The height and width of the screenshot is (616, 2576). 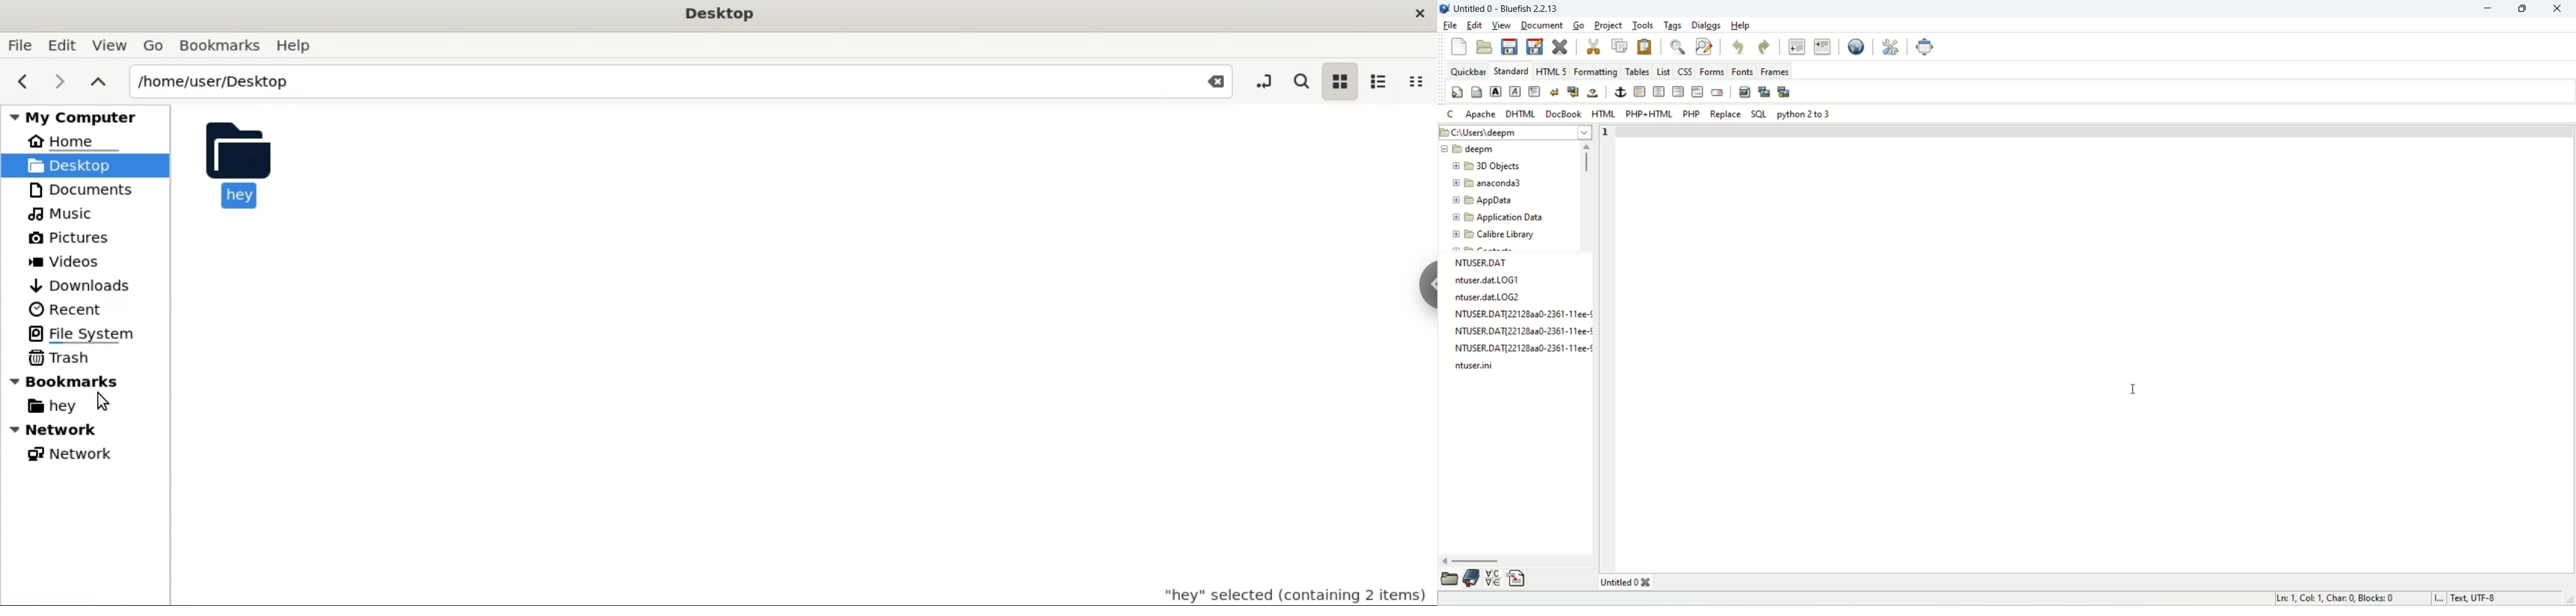 What do you see at coordinates (1480, 262) in the screenshot?
I see `NTUSER.DAT` at bounding box center [1480, 262].